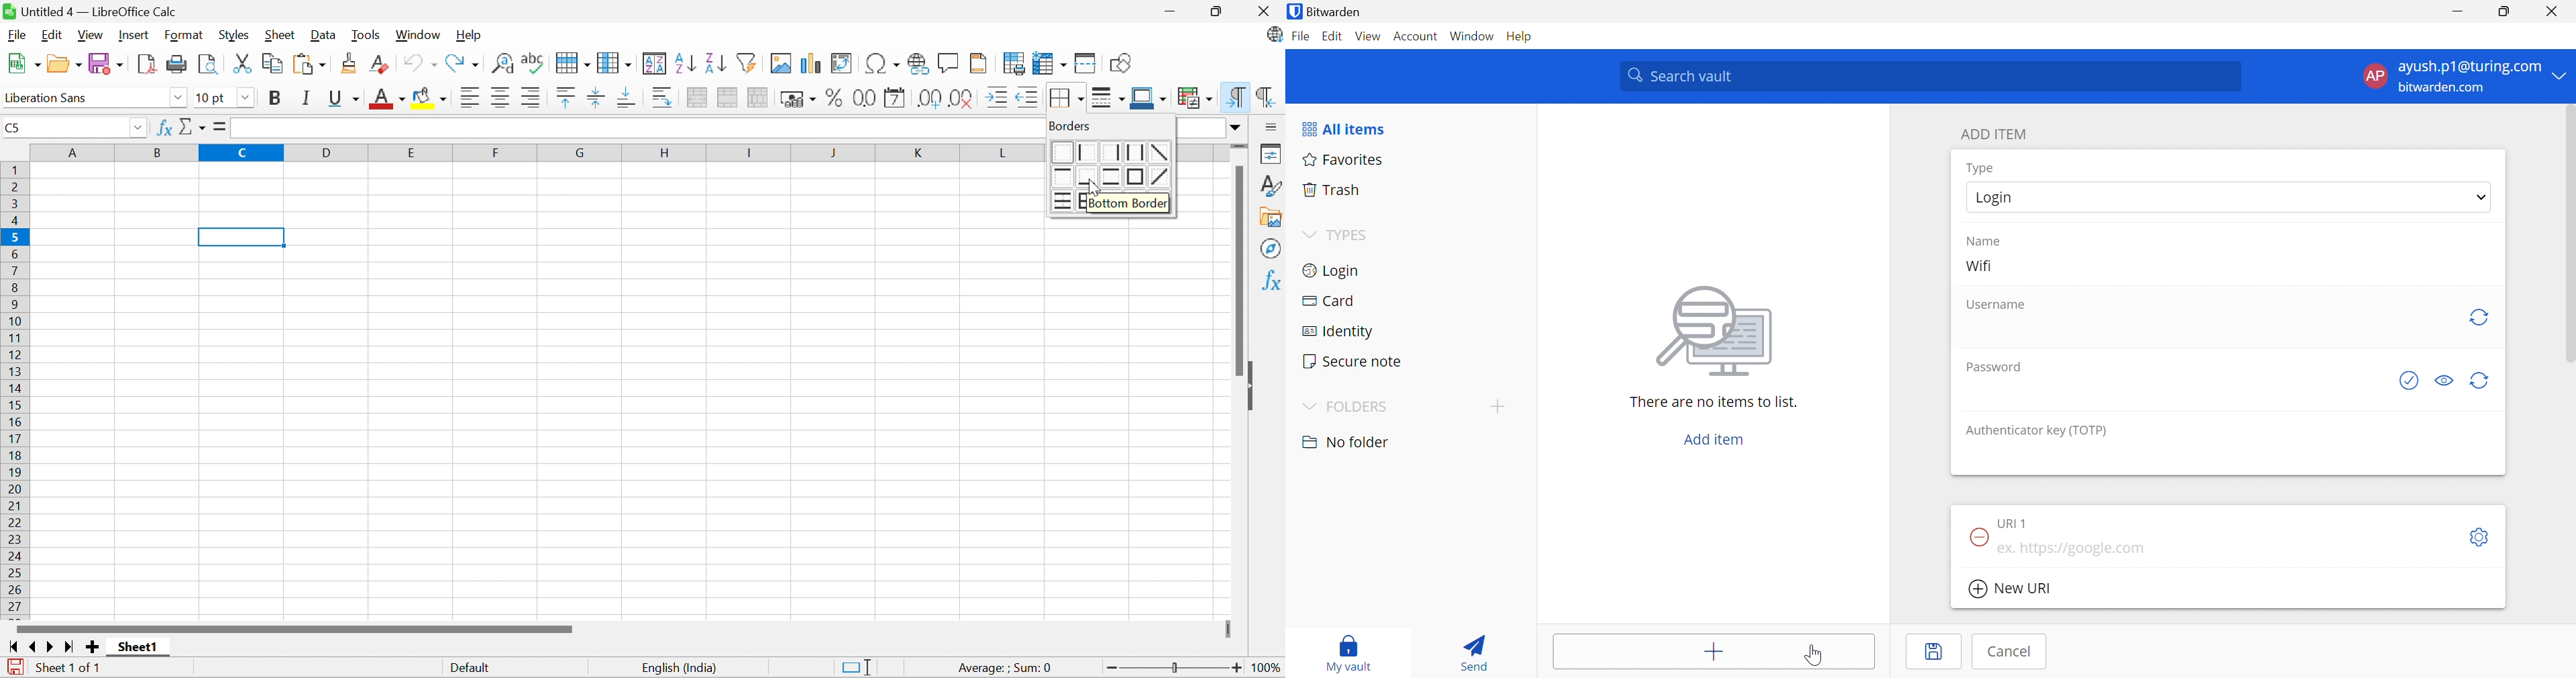  What do you see at coordinates (1176, 669) in the screenshot?
I see `Slider` at bounding box center [1176, 669].